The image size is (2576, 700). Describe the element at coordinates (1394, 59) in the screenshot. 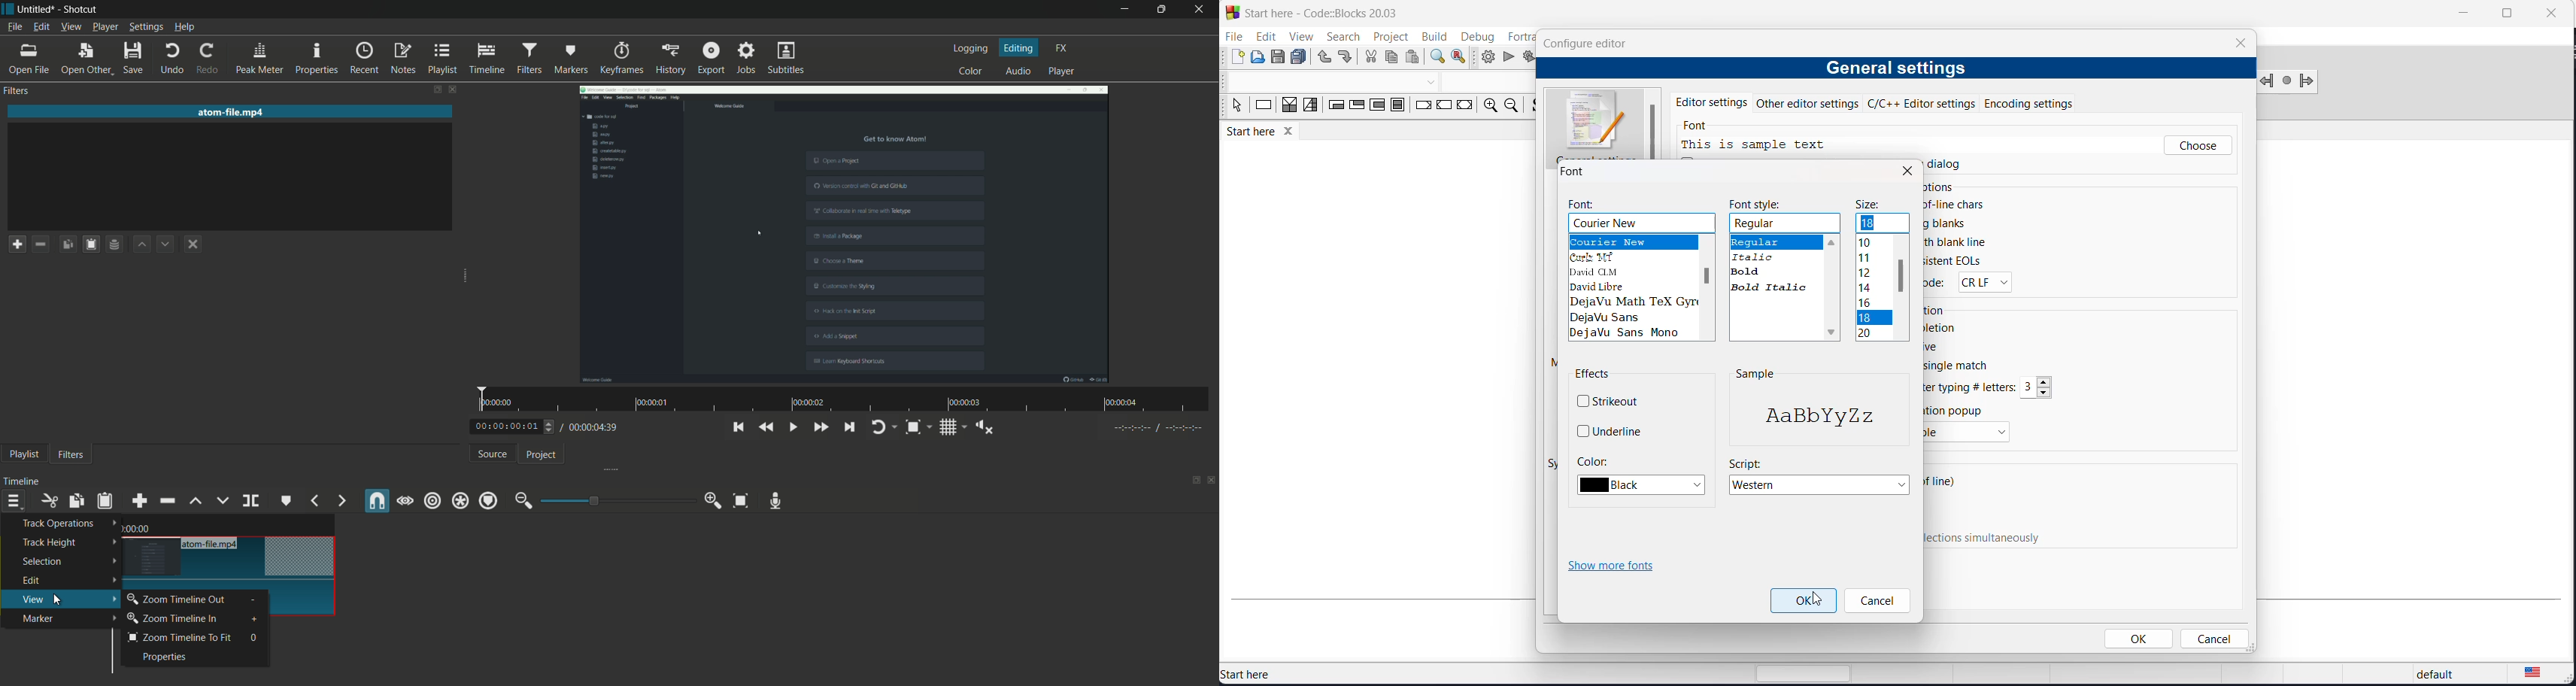

I see `copy` at that location.